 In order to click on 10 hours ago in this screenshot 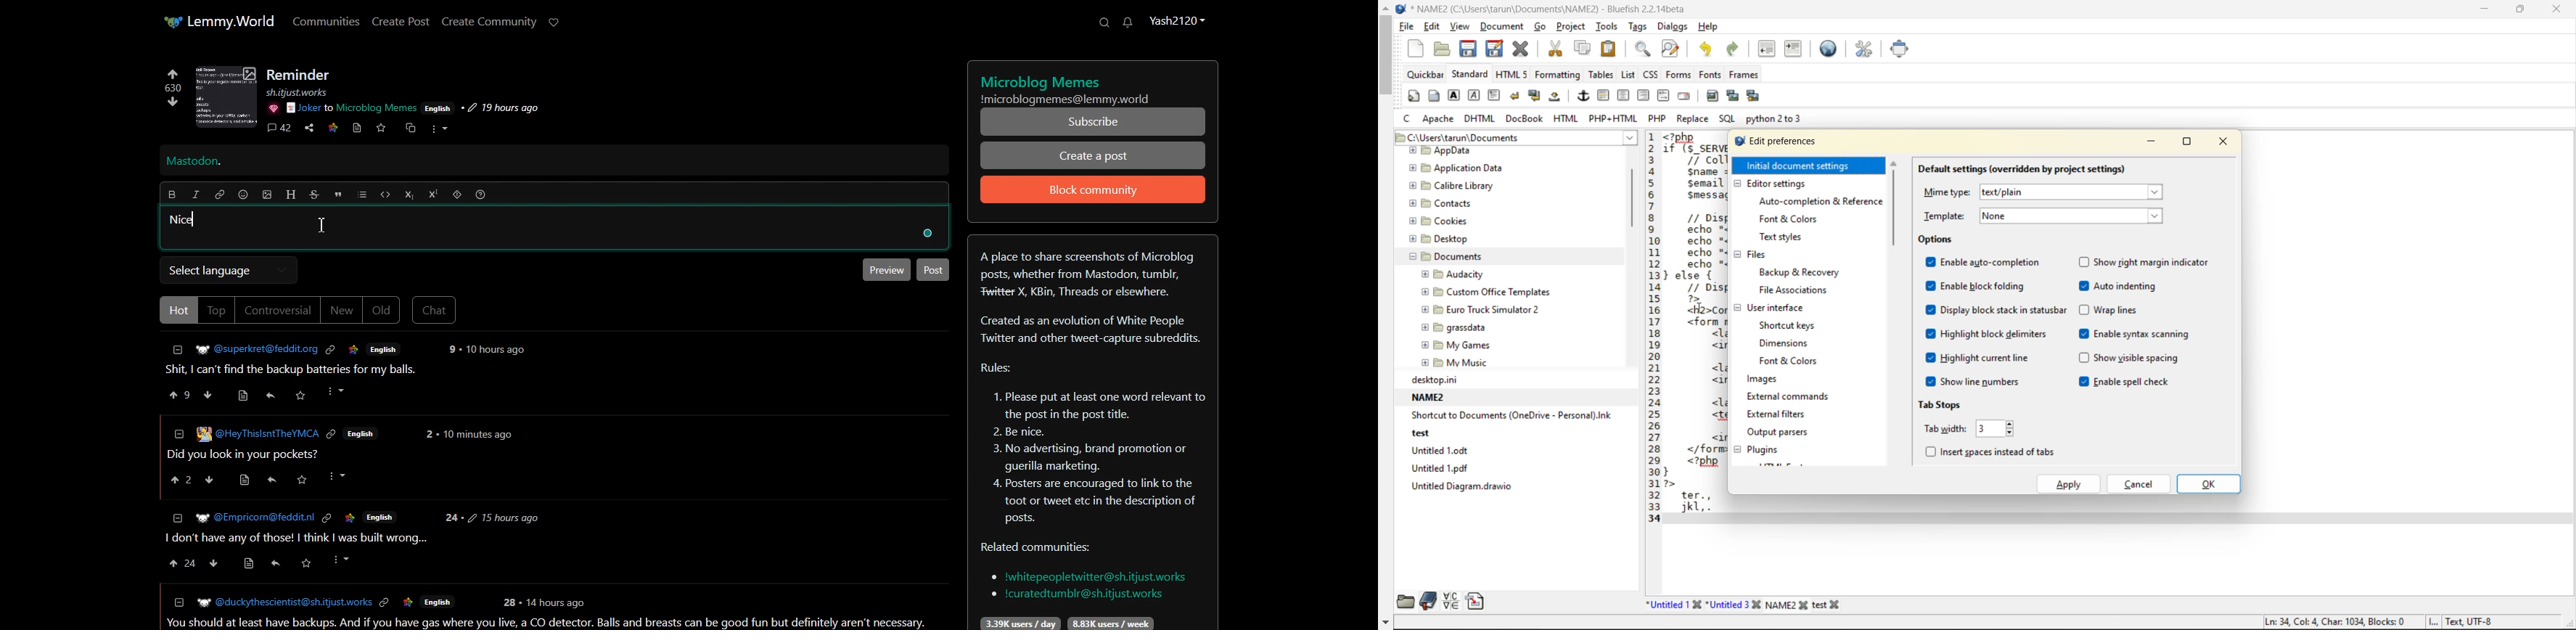, I will do `click(497, 350)`.